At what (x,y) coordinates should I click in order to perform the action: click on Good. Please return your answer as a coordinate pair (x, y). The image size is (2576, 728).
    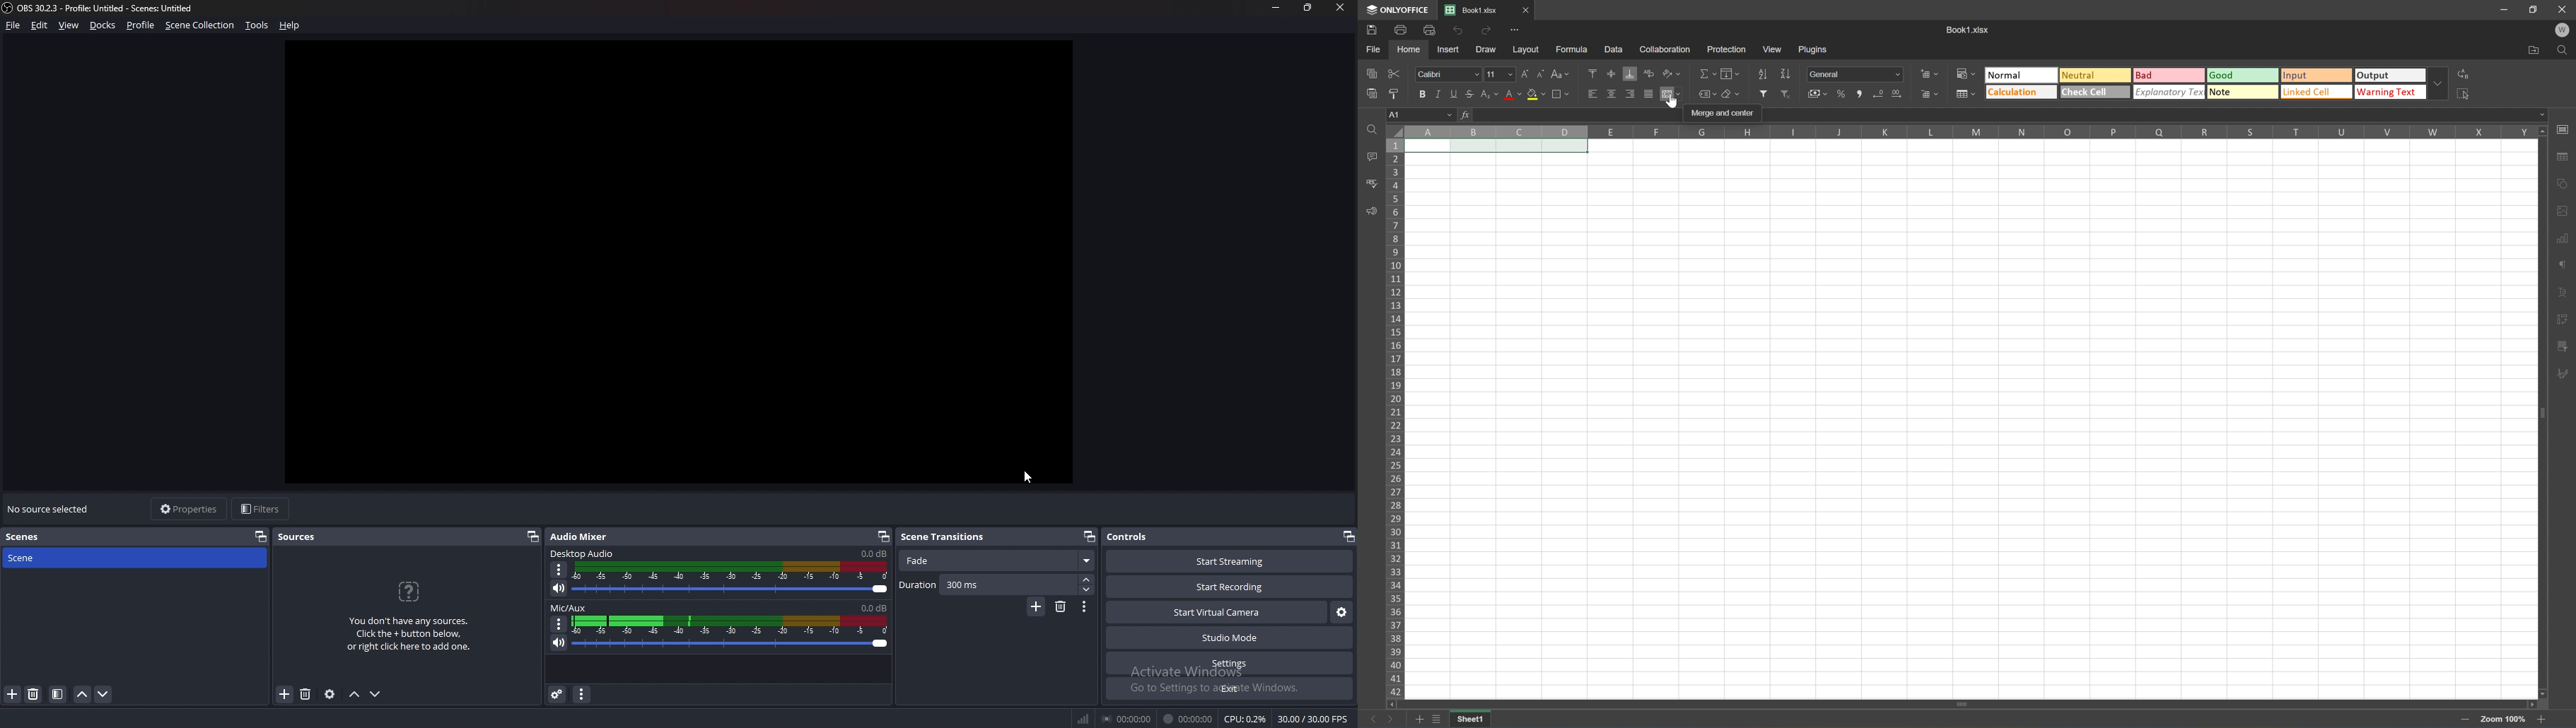
    Looking at the image, I should click on (2244, 74).